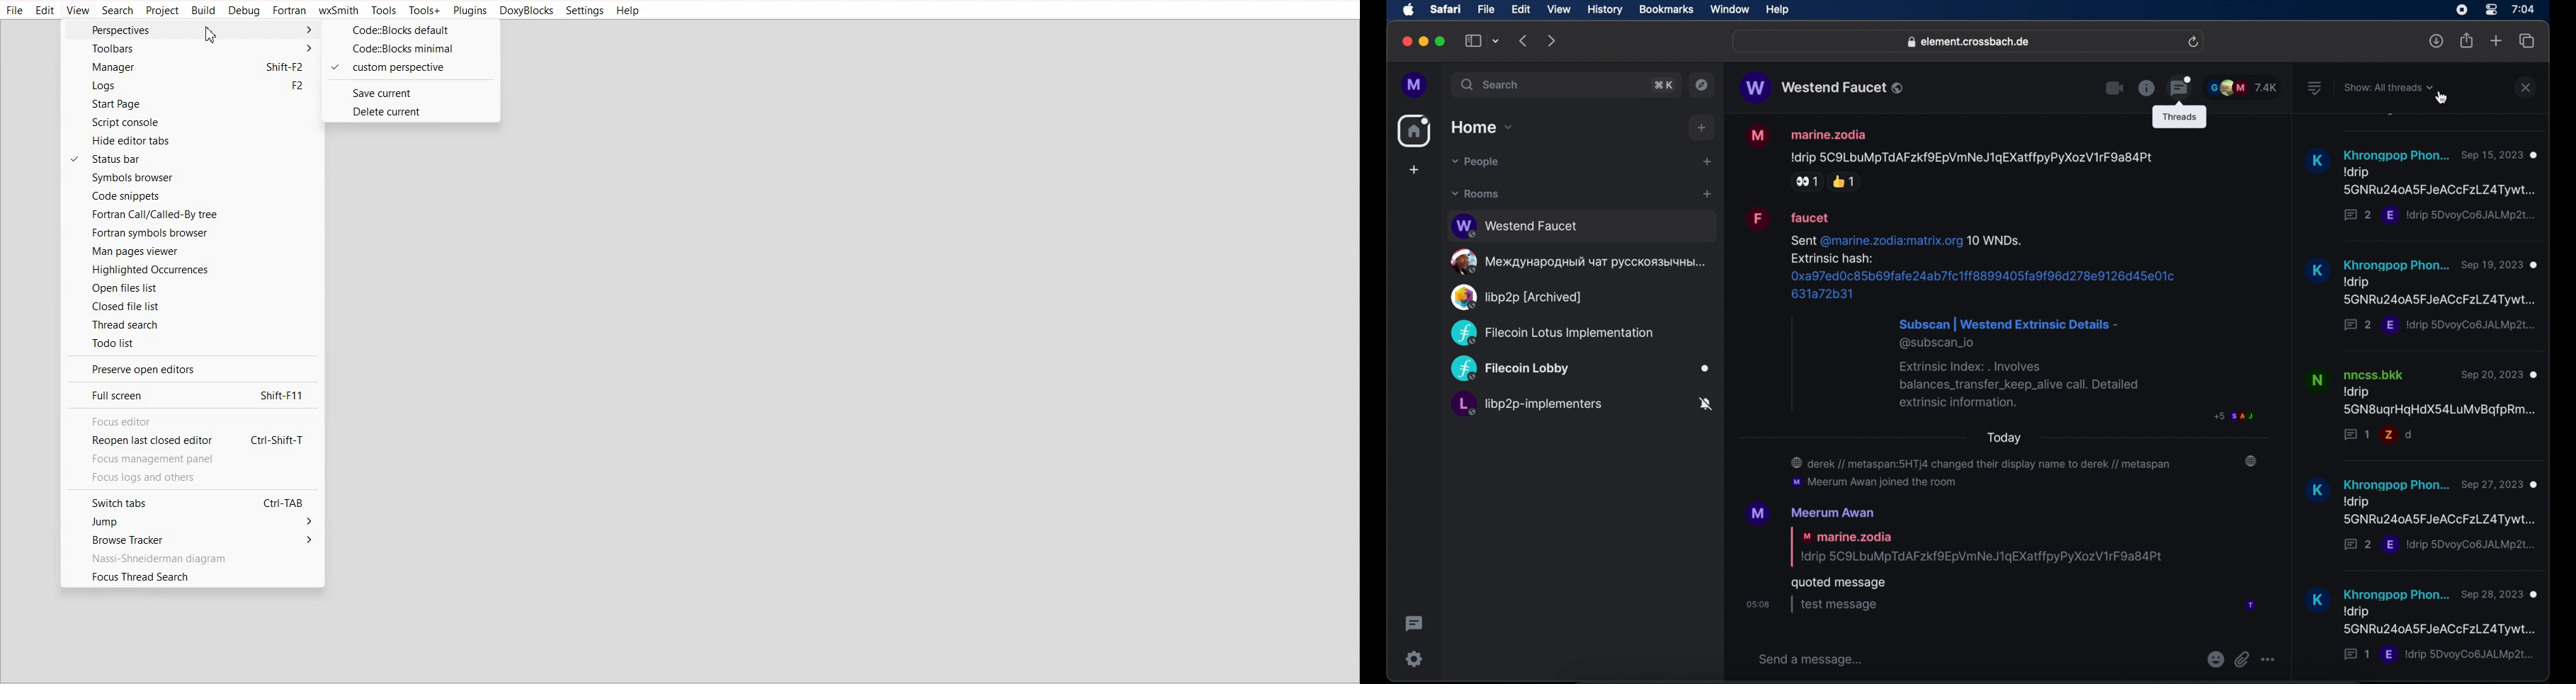 Image resolution: width=2576 pixels, height=700 pixels. What do you see at coordinates (1415, 131) in the screenshot?
I see `home` at bounding box center [1415, 131].